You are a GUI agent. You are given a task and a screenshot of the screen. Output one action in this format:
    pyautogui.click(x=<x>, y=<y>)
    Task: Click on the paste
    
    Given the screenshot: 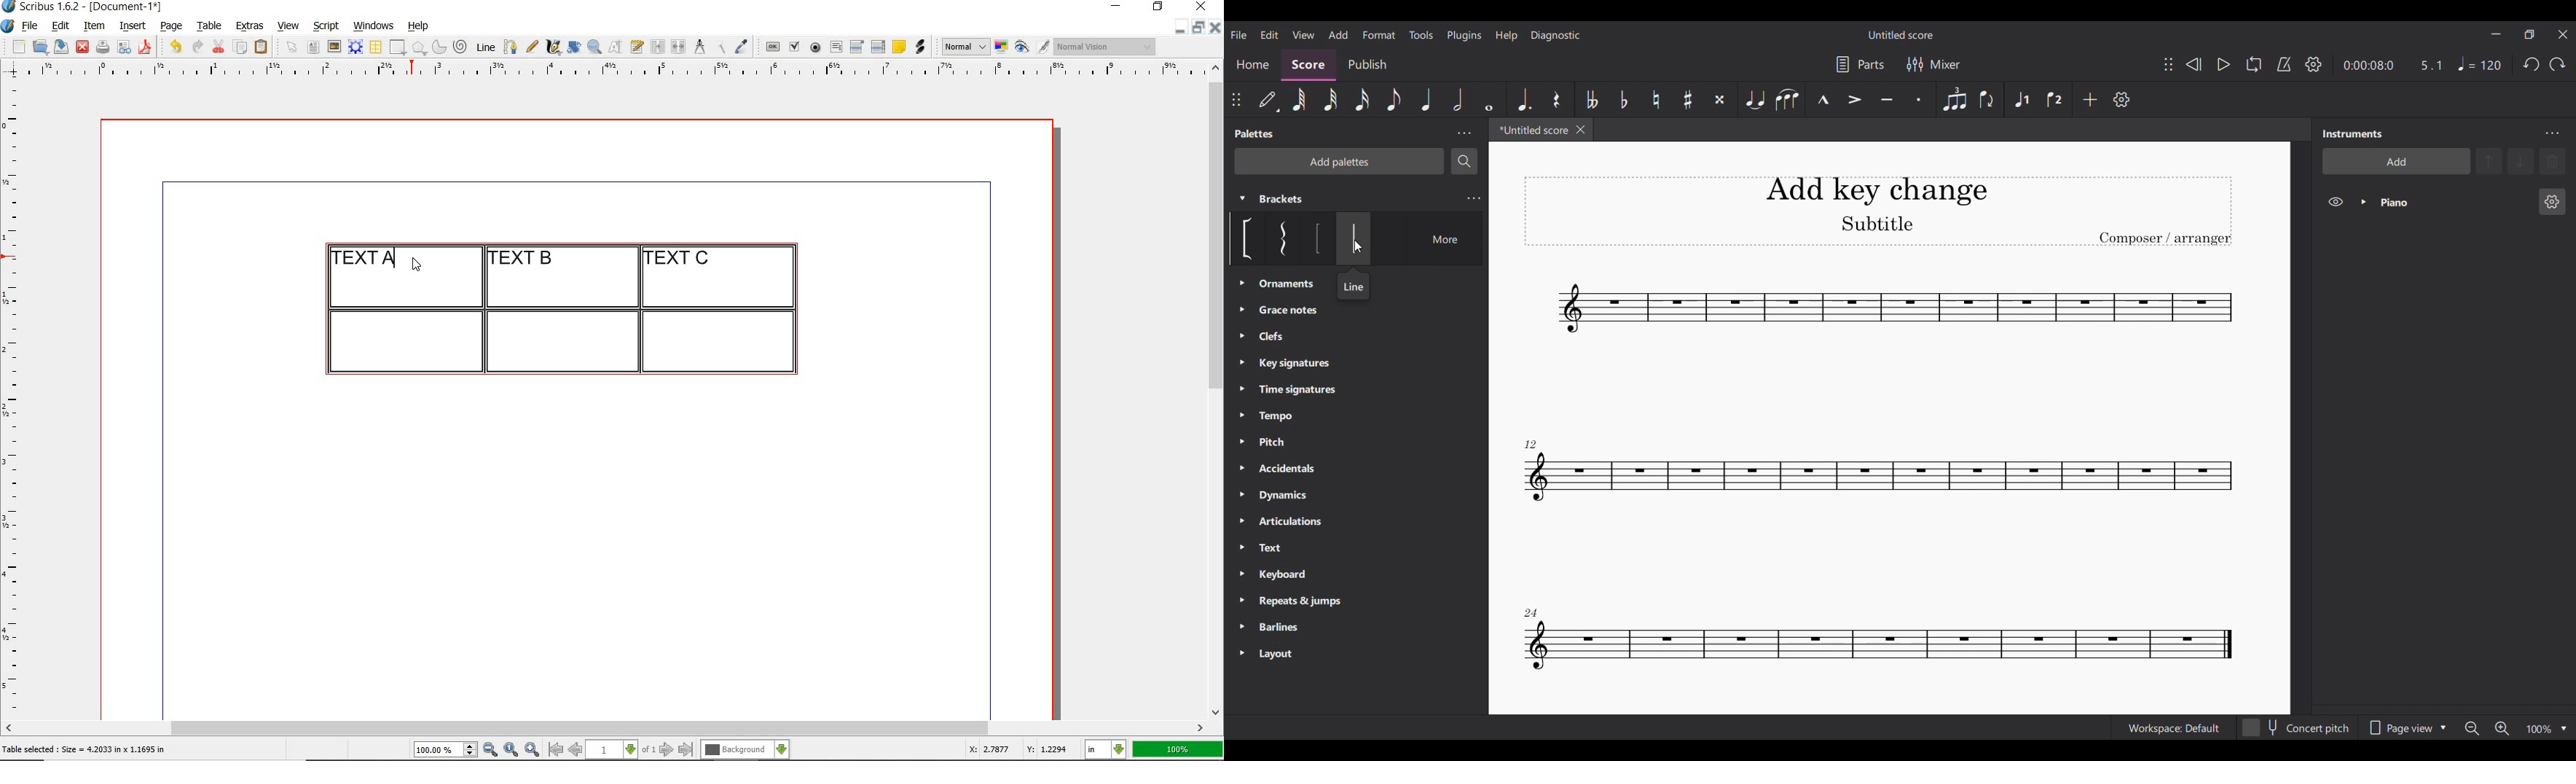 What is the action you would take?
    pyautogui.click(x=264, y=47)
    